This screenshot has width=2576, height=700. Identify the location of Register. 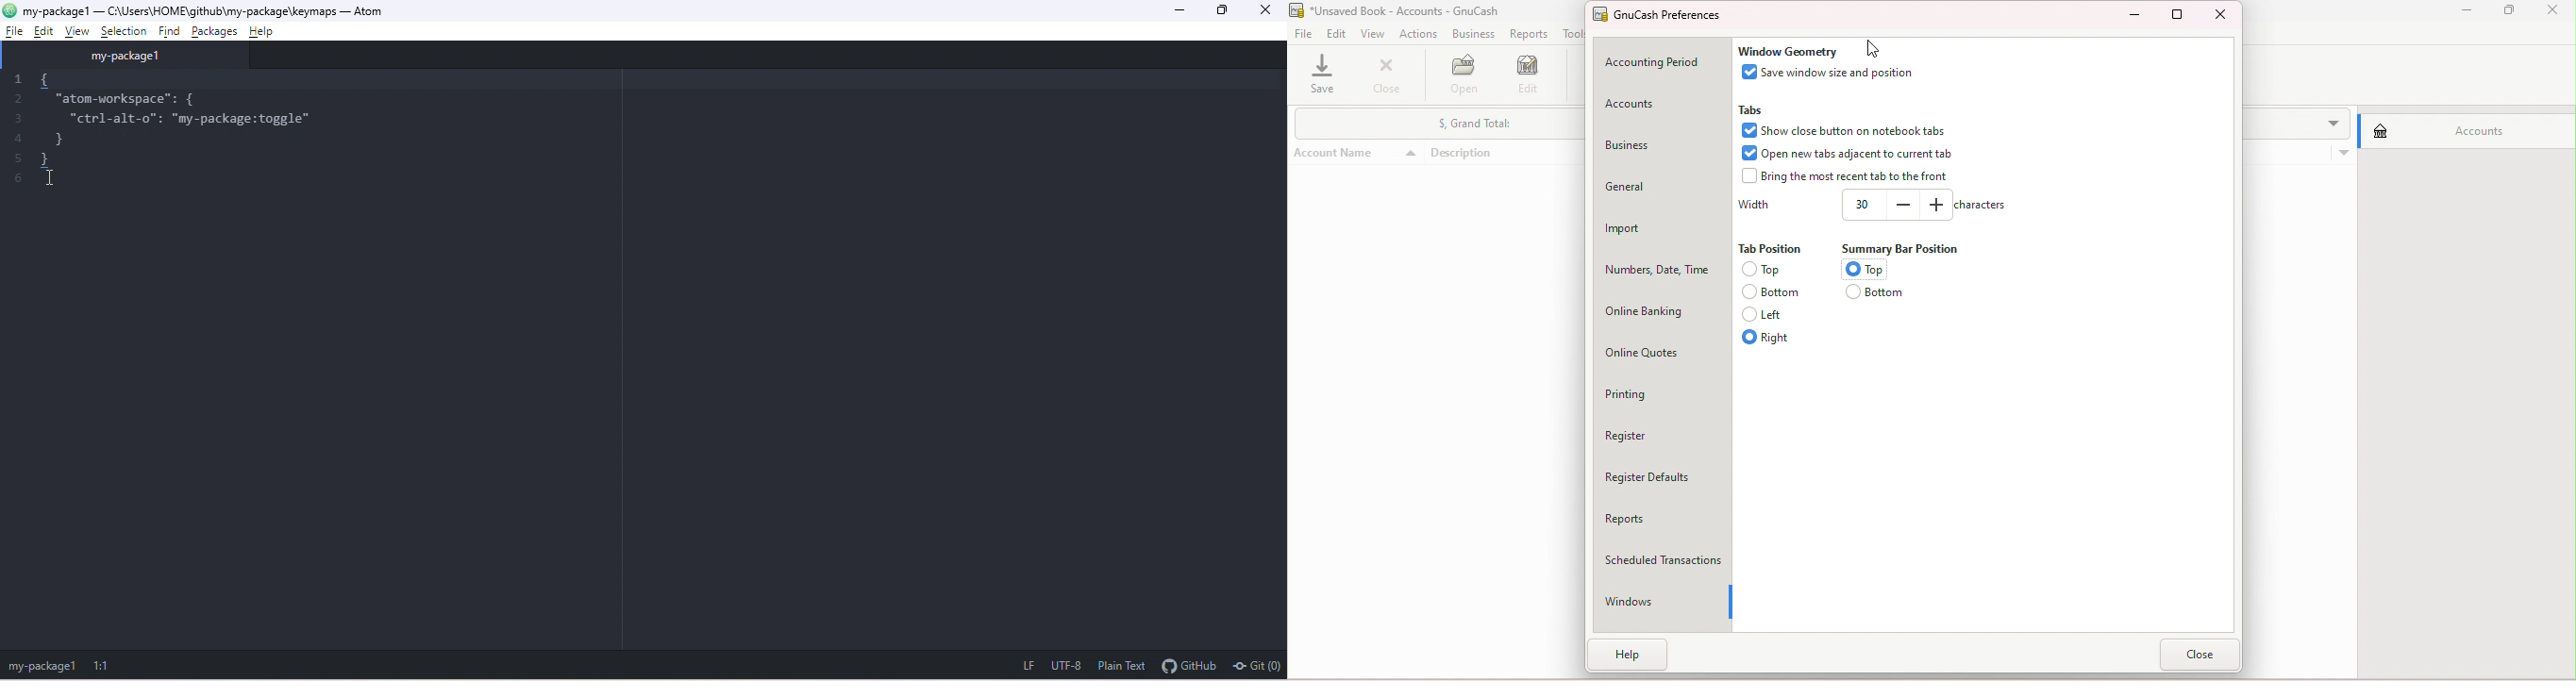
(1665, 433).